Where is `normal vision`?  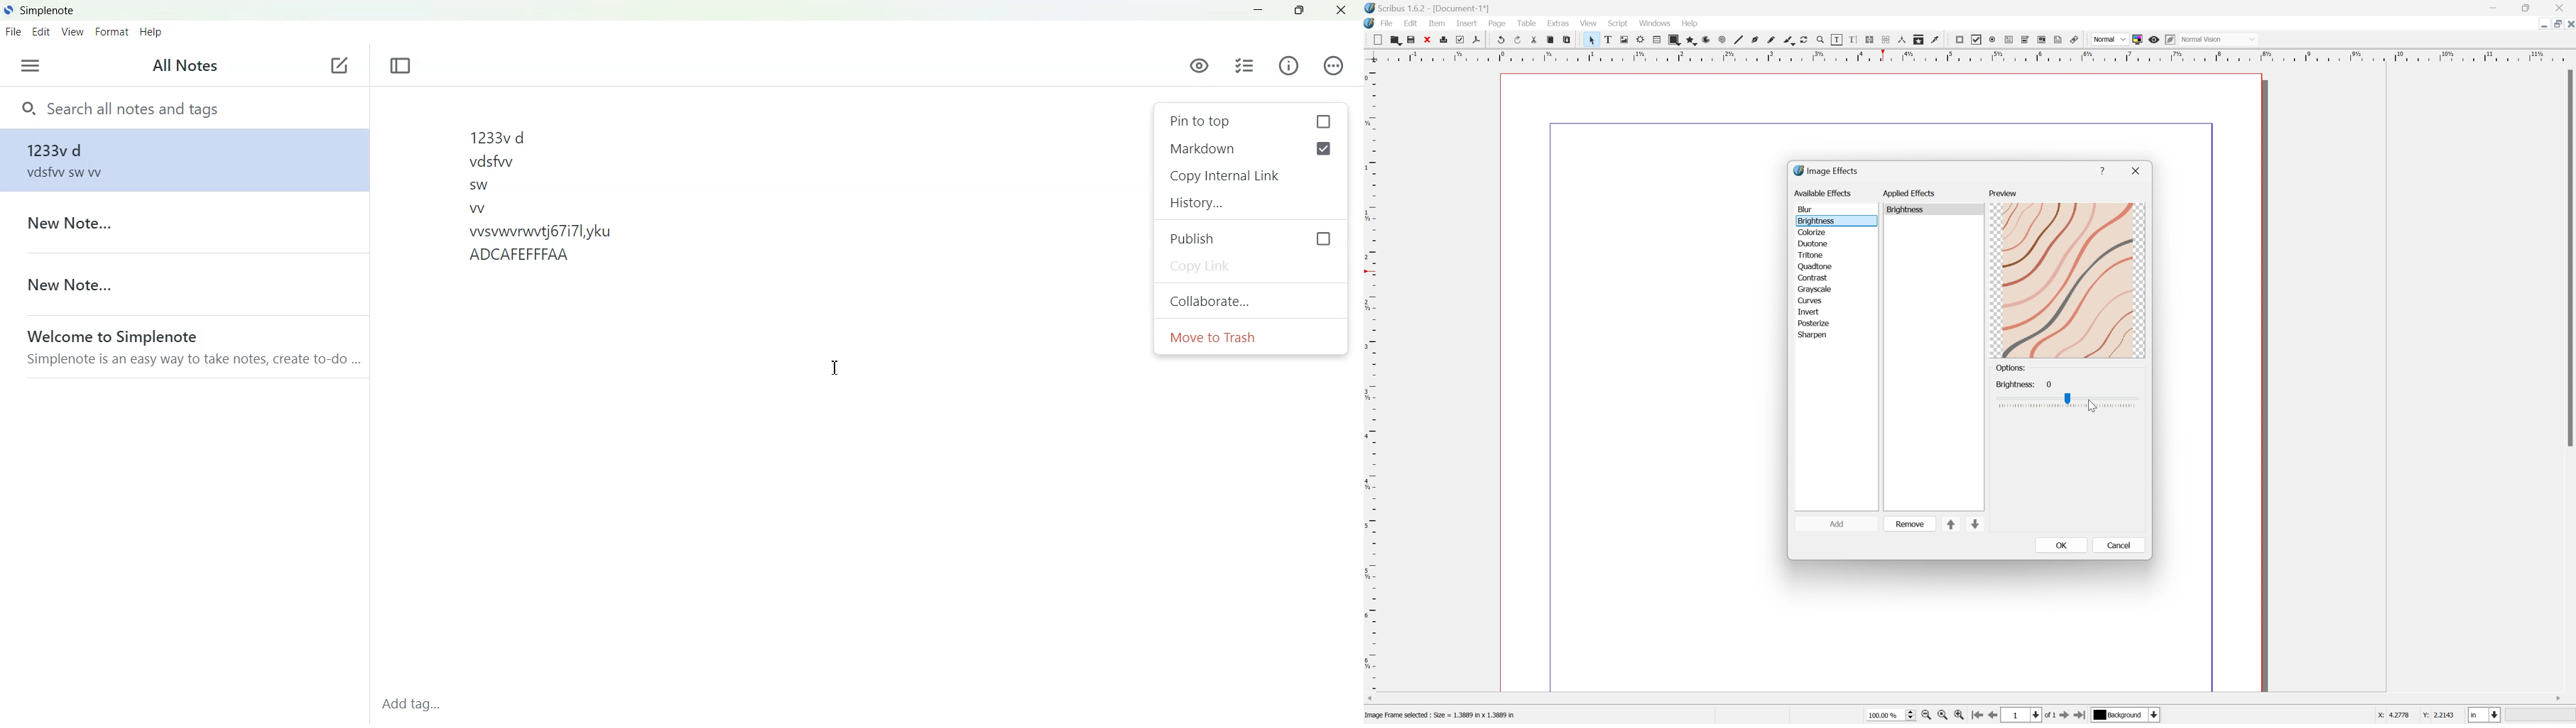 normal vision is located at coordinates (2222, 40).